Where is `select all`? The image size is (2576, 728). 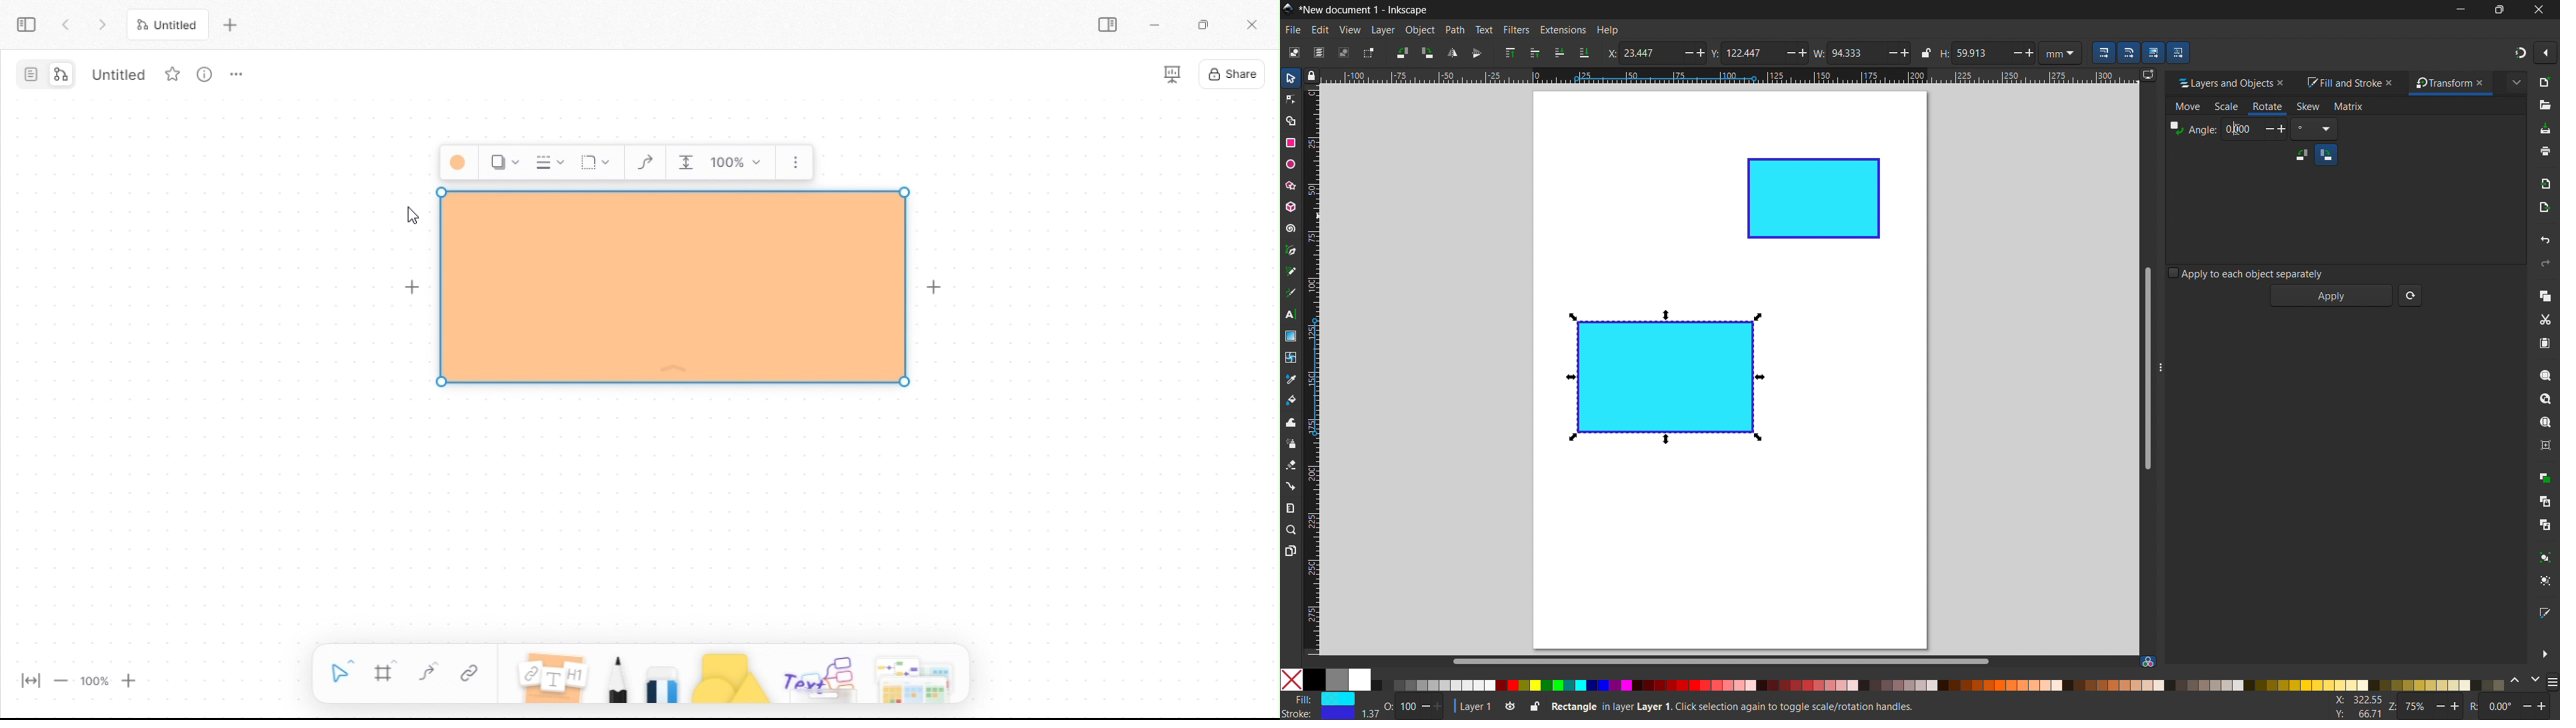
select all is located at coordinates (1293, 52).